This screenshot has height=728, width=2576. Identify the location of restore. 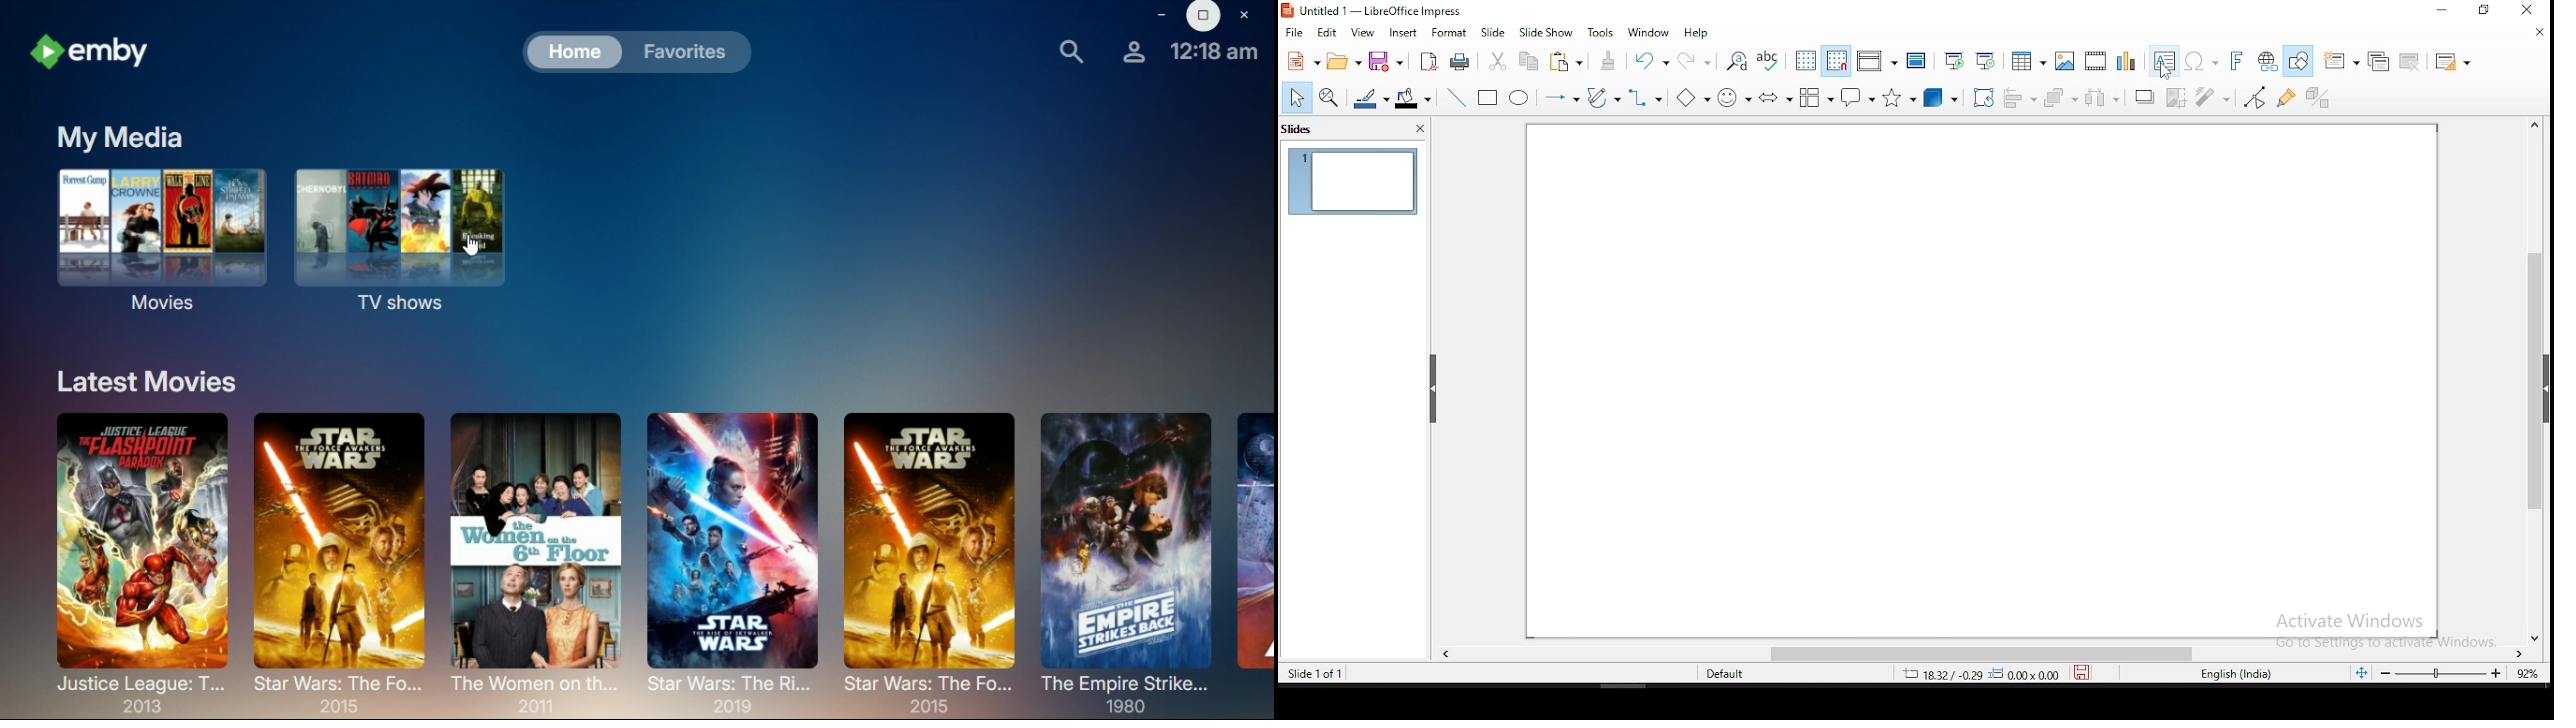
(2484, 10).